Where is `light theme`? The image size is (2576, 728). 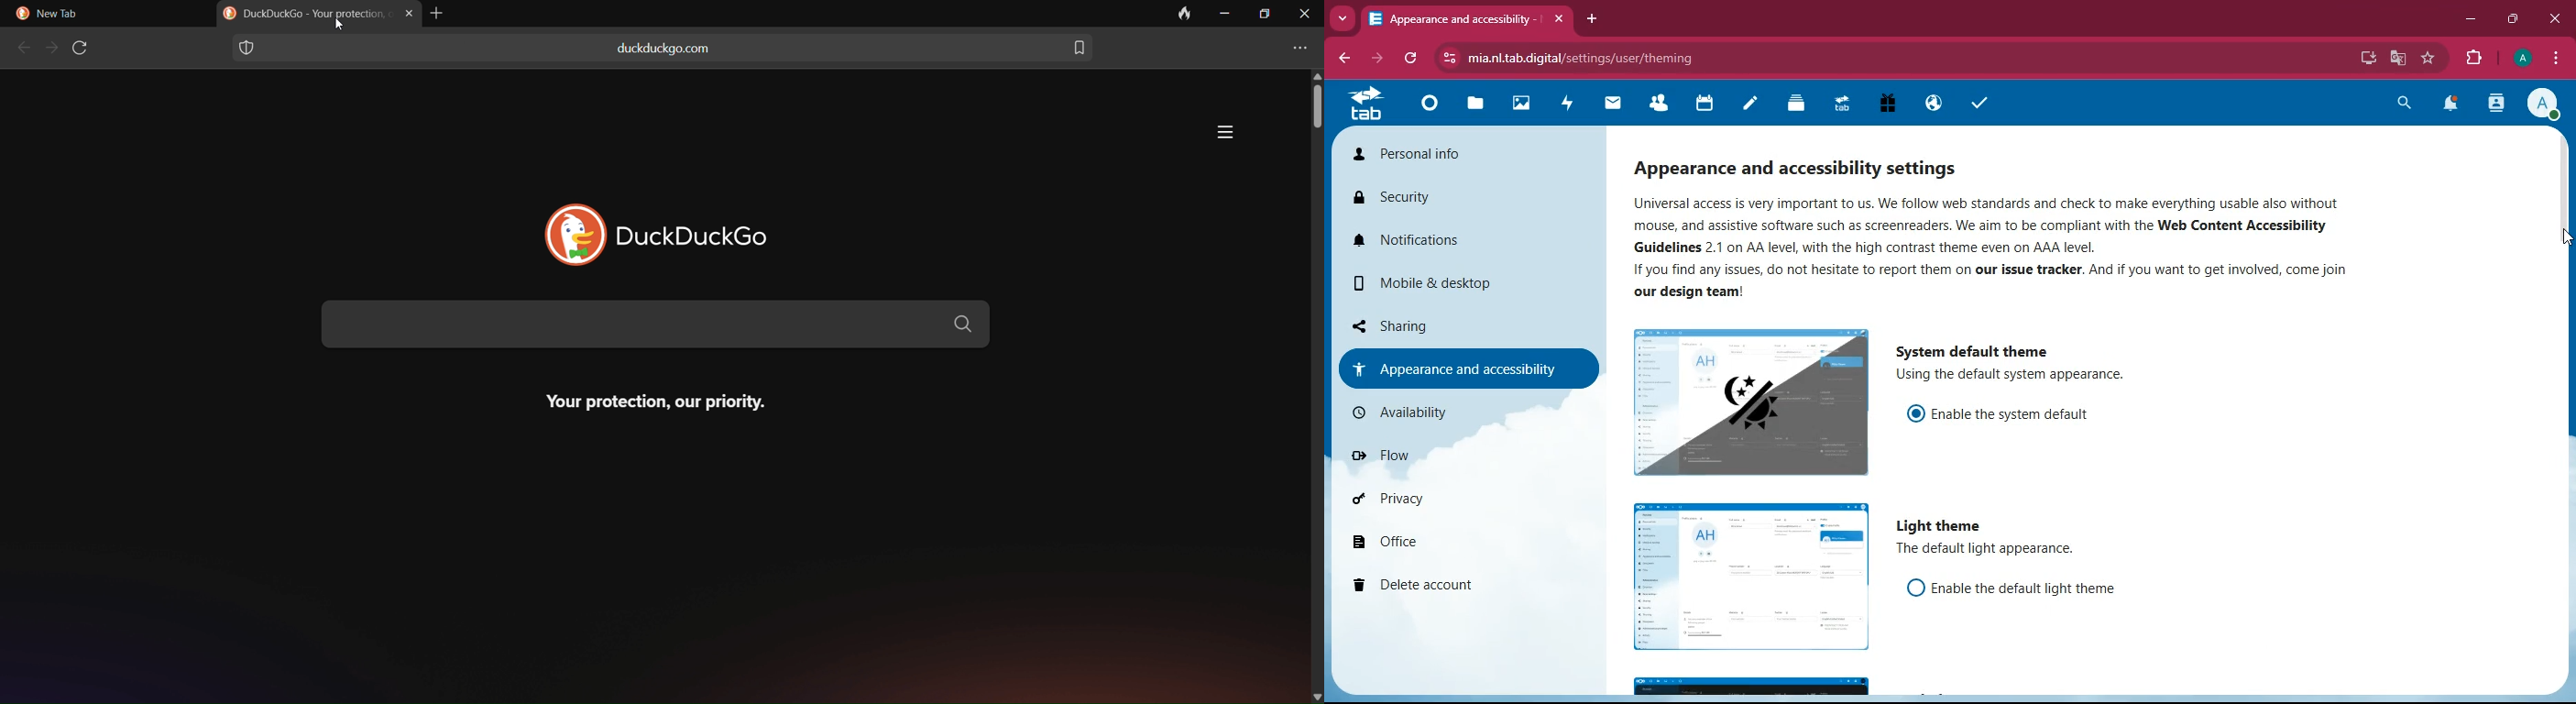 light theme is located at coordinates (1947, 525).